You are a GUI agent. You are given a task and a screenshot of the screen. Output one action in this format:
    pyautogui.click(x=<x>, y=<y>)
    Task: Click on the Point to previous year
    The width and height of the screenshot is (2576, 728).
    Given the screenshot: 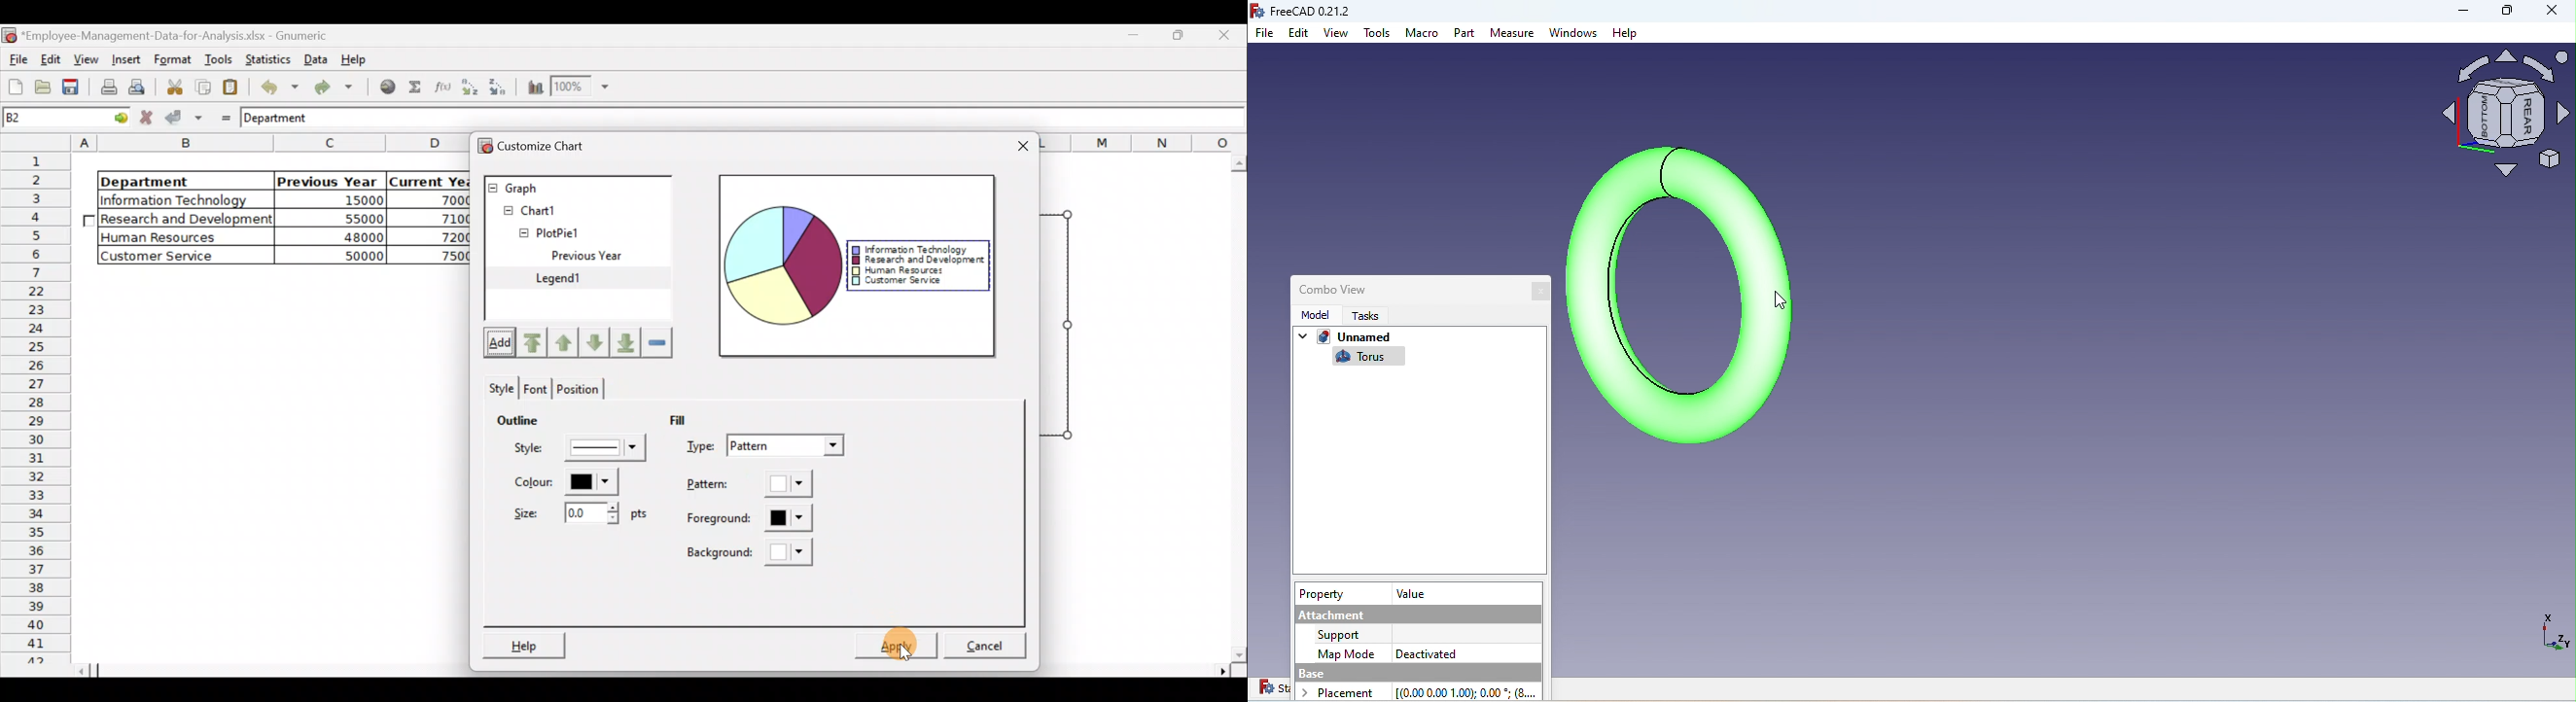 What is the action you would take?
    pyautogui.click(x=569, y=408)
    